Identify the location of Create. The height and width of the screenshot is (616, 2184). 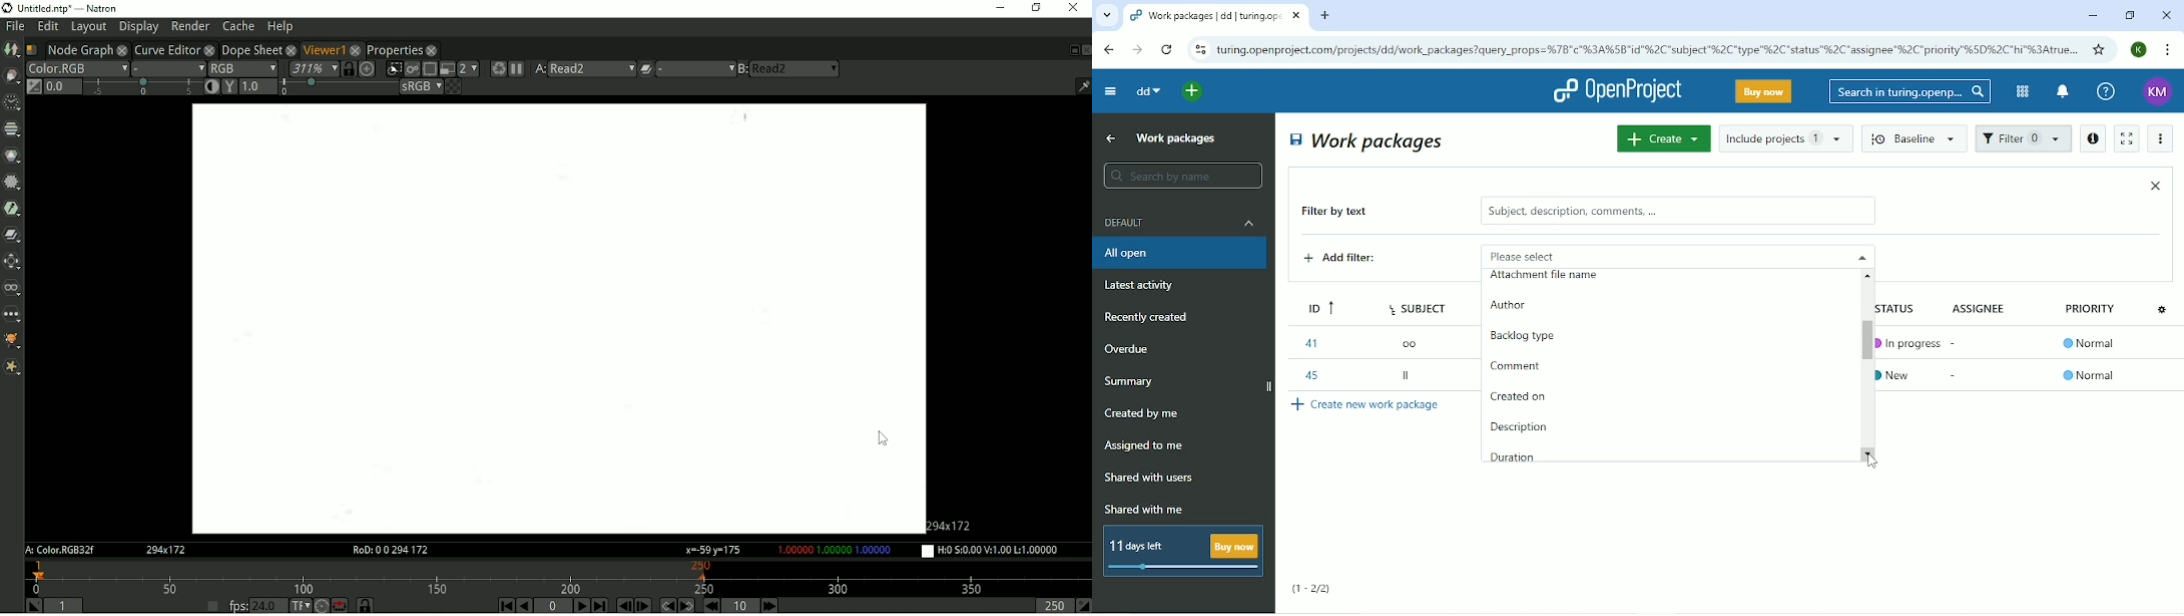
(1663, 138).